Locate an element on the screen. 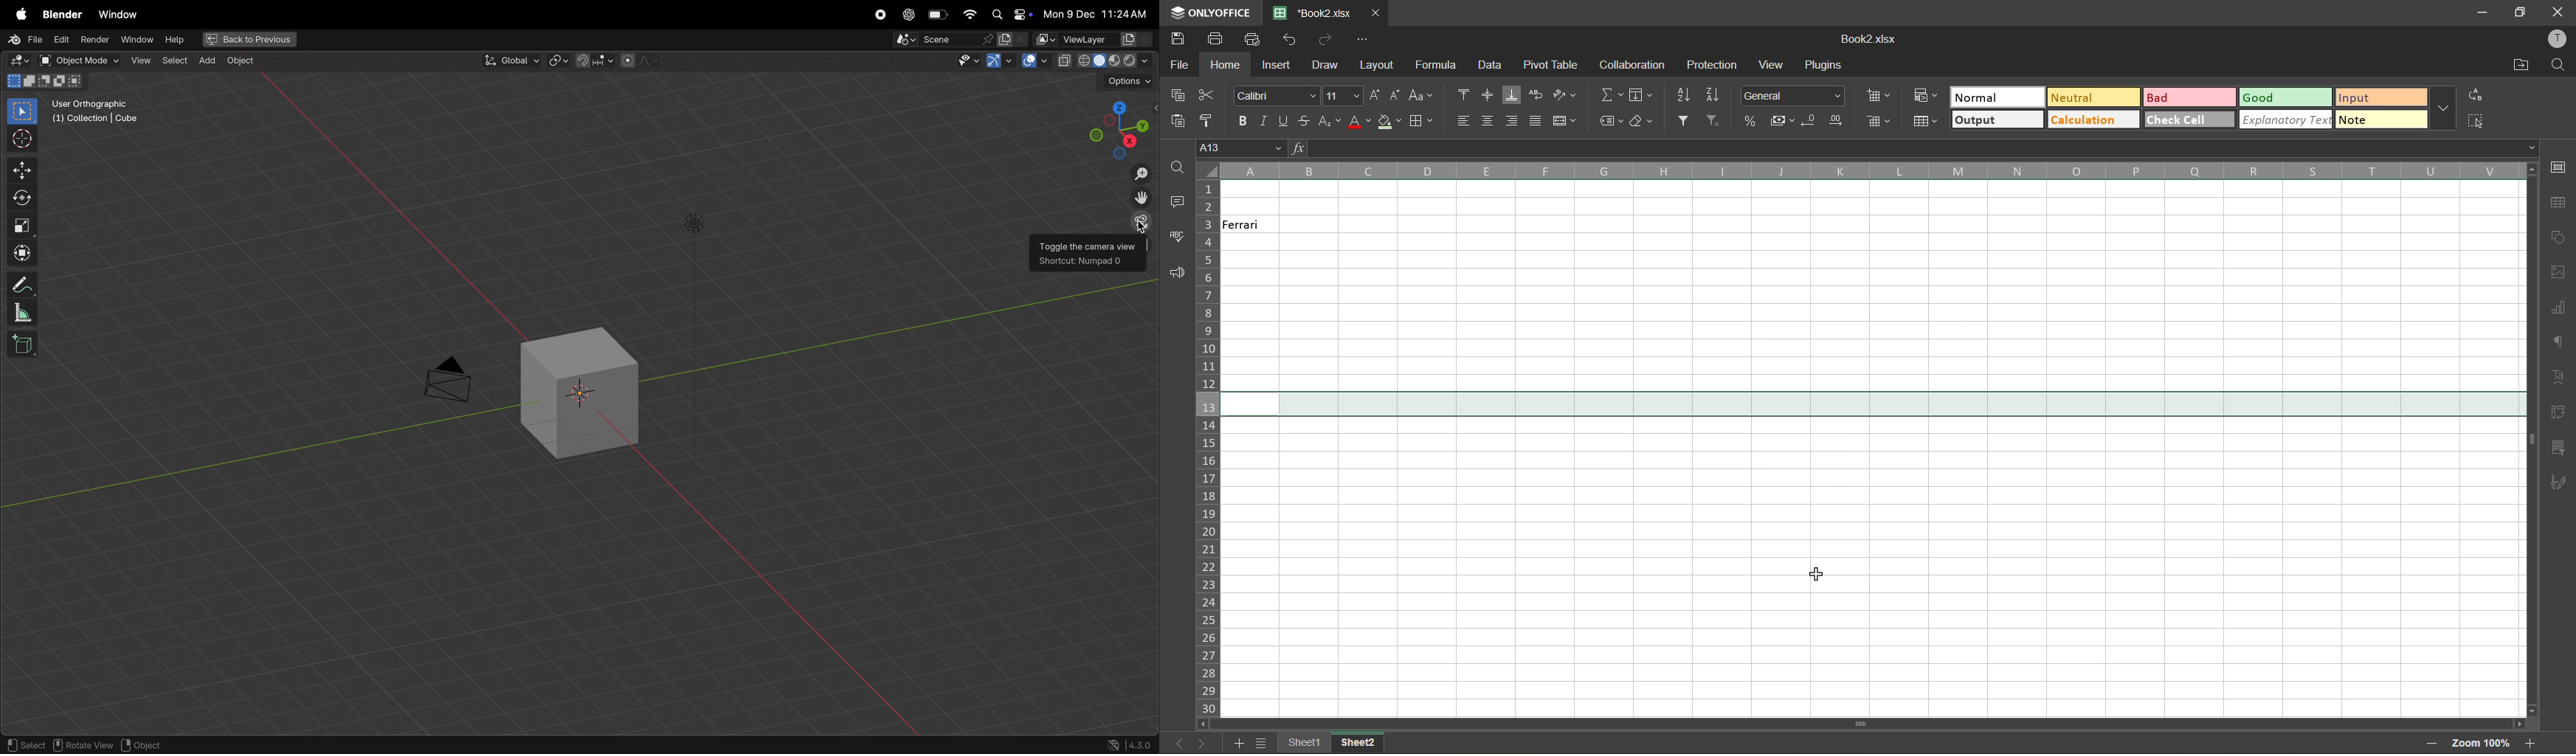 This screenshot has height=756, width=2576. profile is located at coordinates (2555, 39).